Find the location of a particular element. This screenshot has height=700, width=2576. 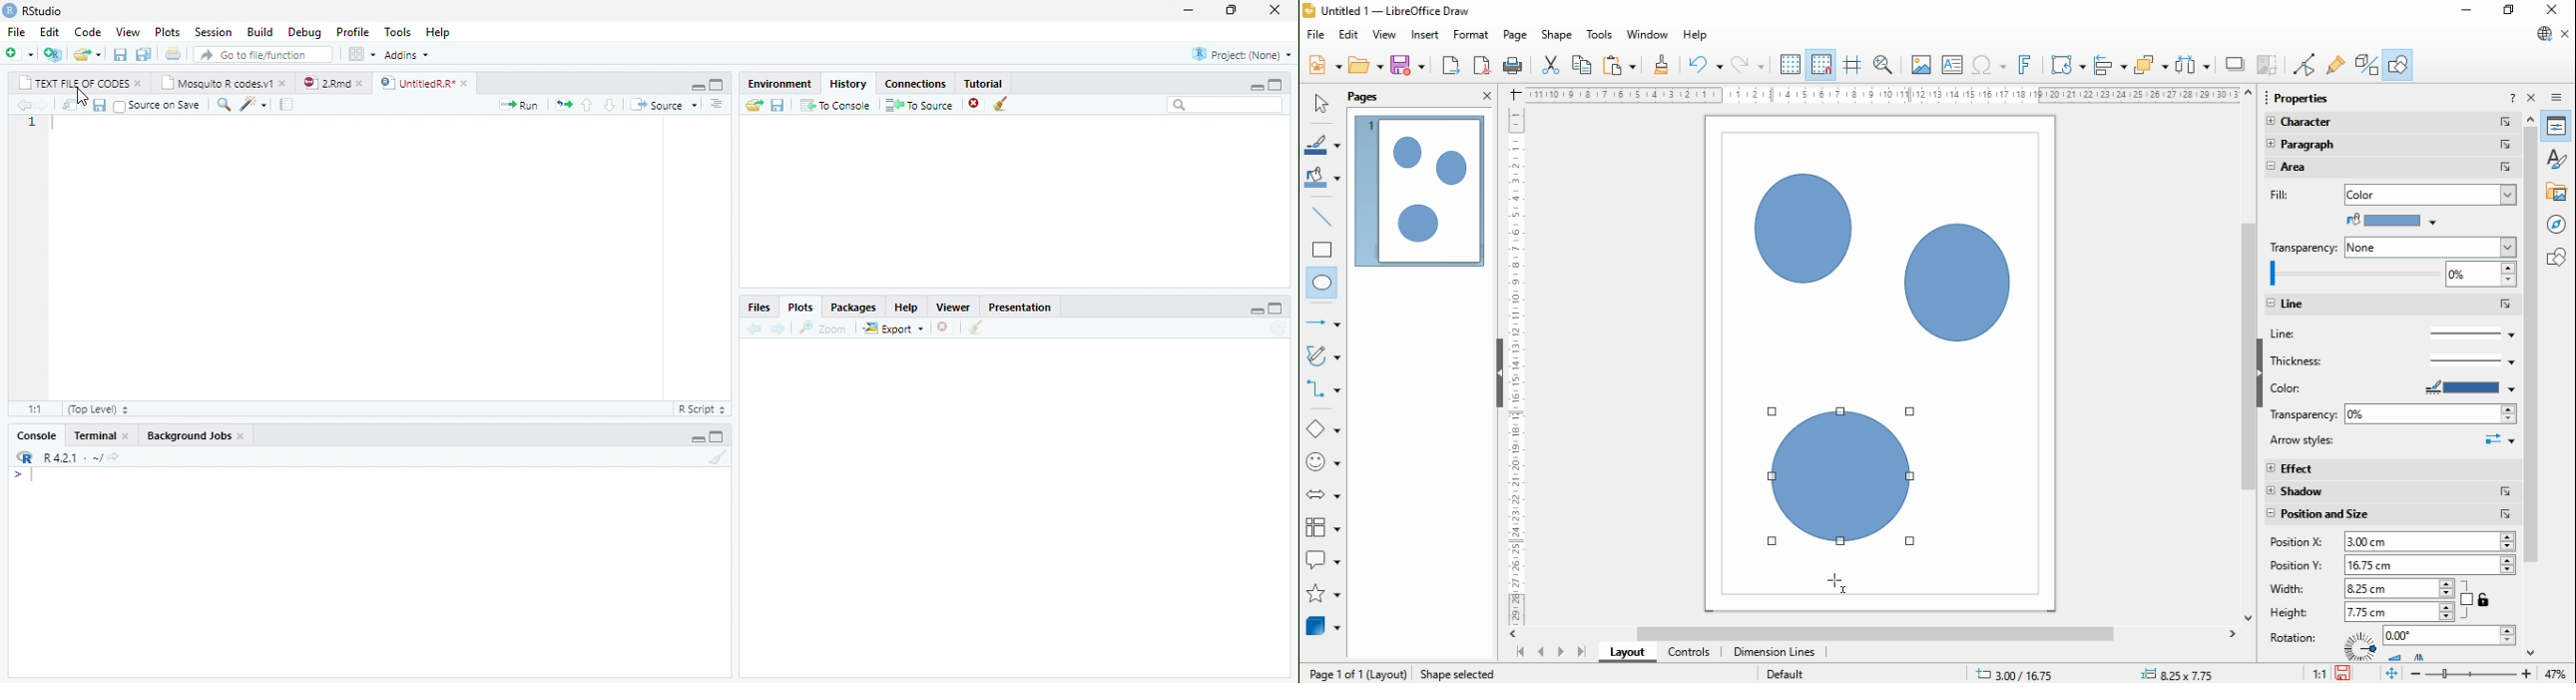

files is located at coordinates (759, 307).